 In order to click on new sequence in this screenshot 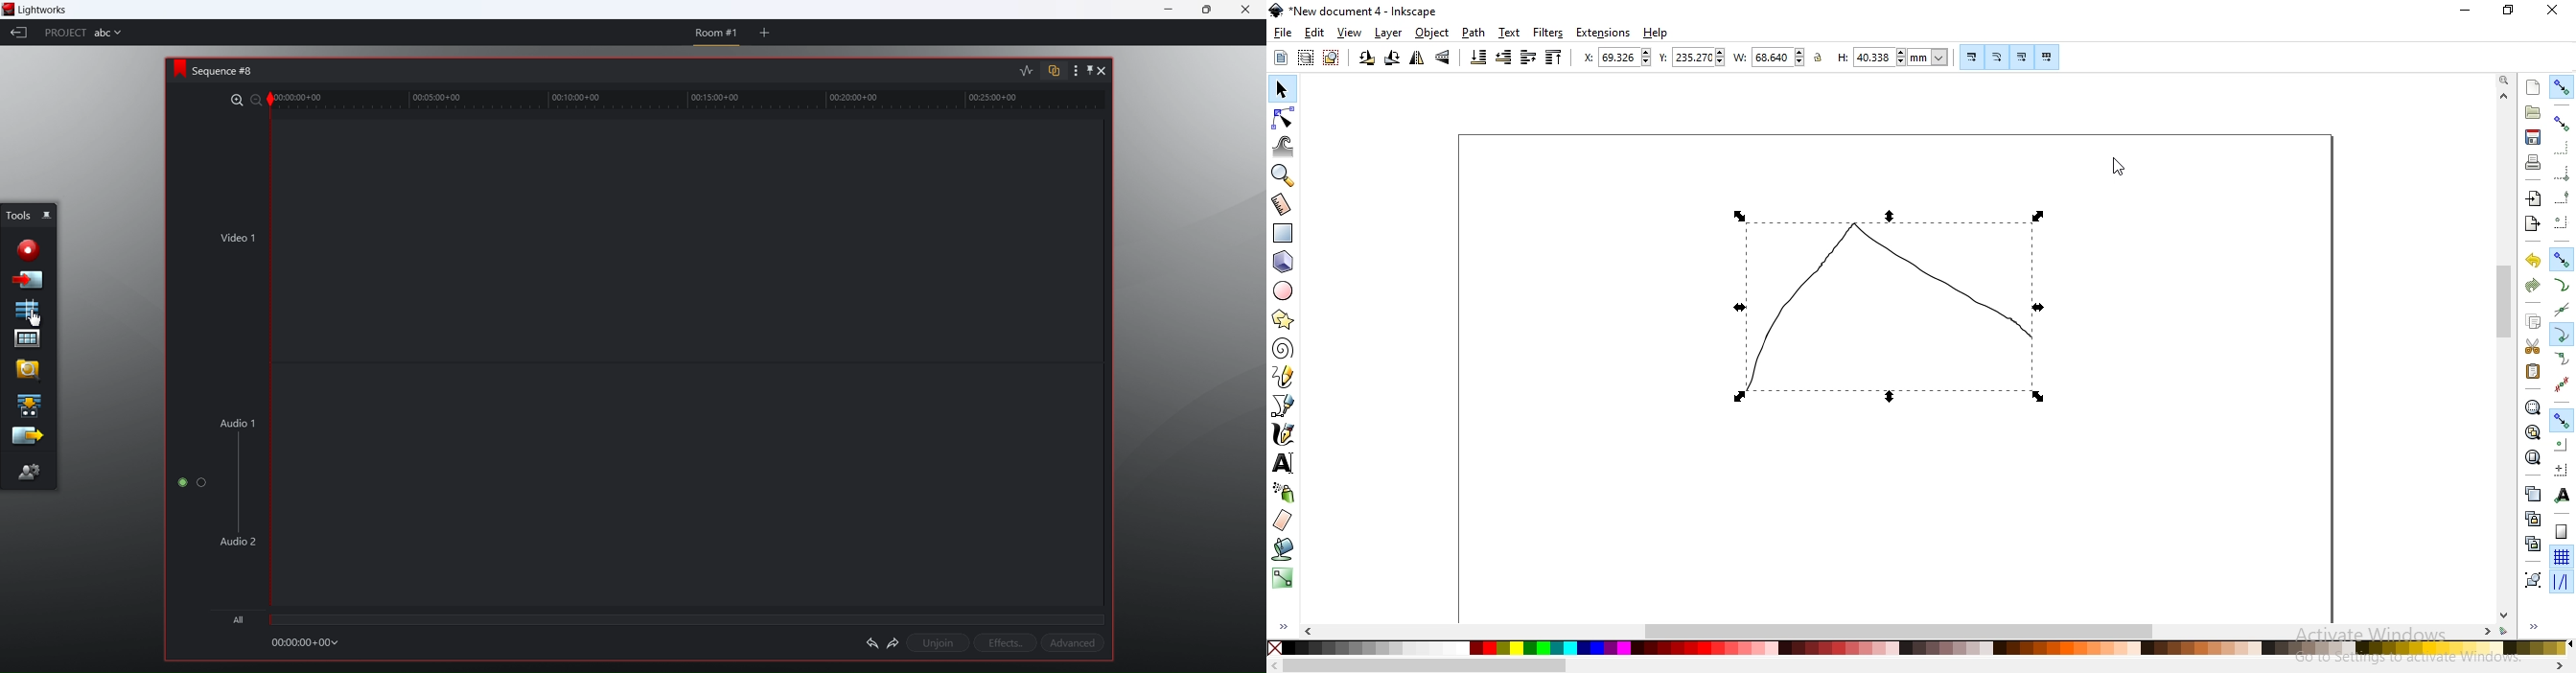, I will do `click(29, 310)`.